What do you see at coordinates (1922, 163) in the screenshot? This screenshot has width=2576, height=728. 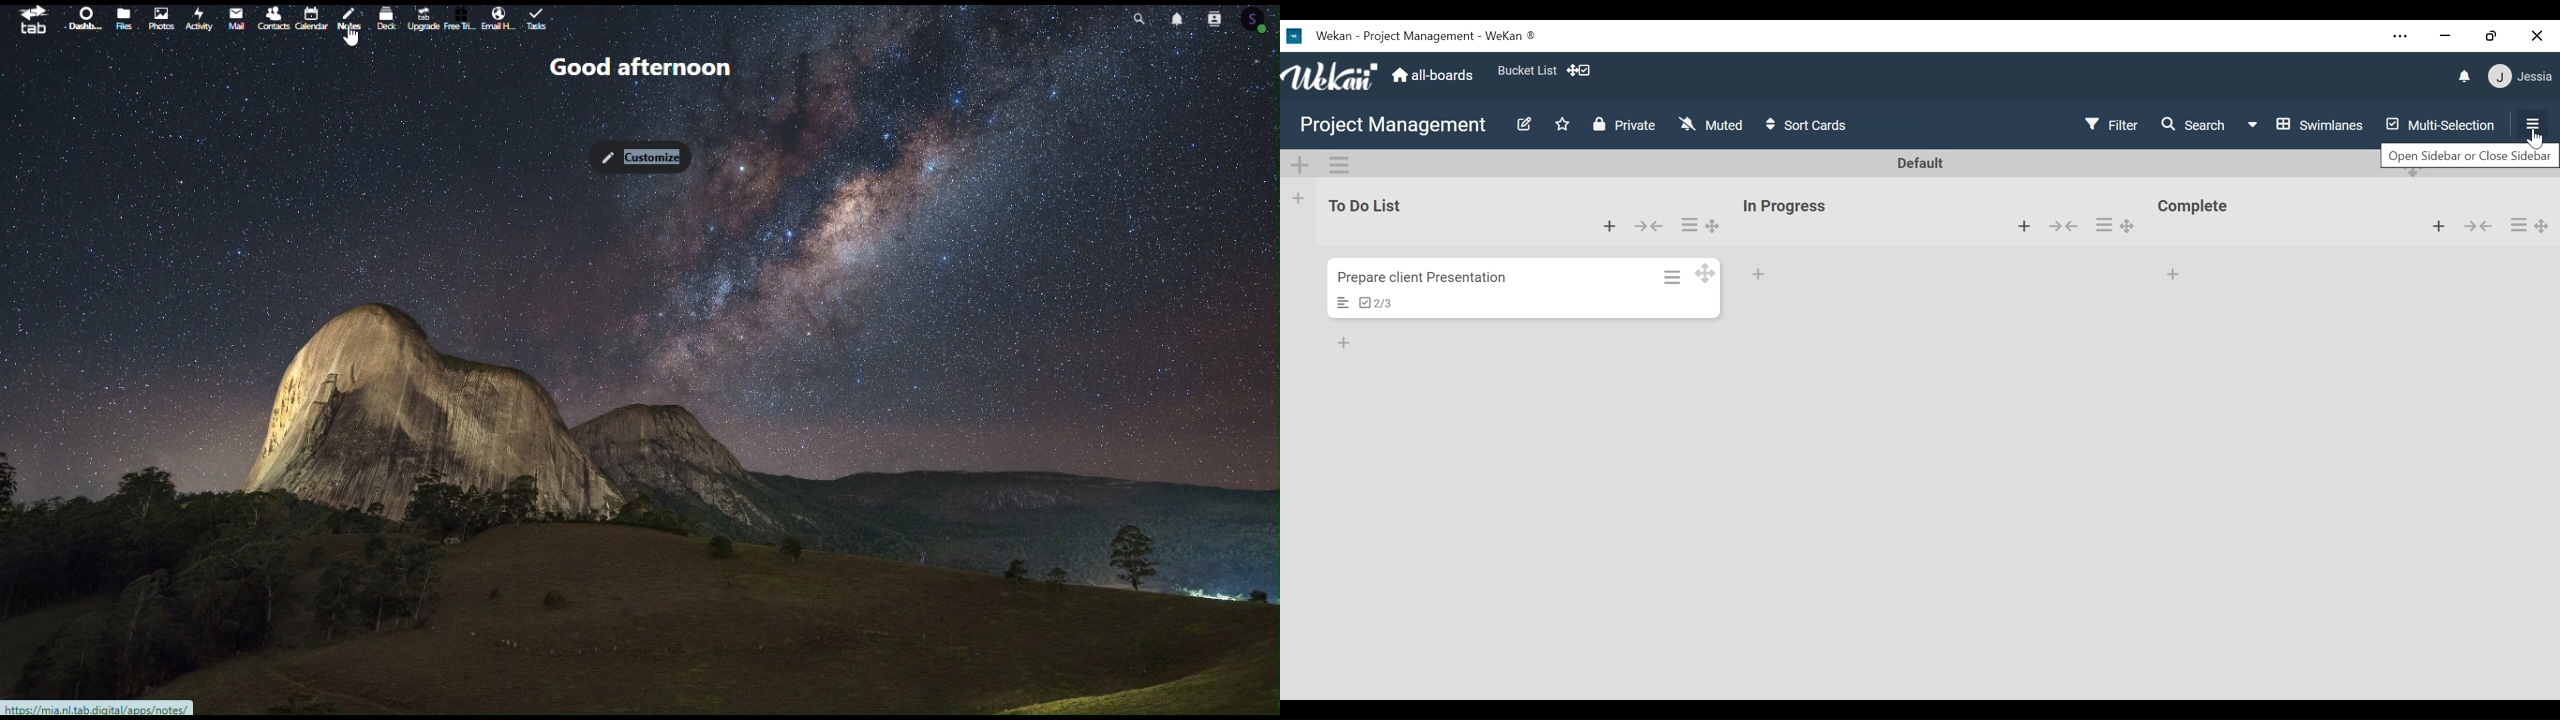 I see `Default` at bounding box center [1922, 163].